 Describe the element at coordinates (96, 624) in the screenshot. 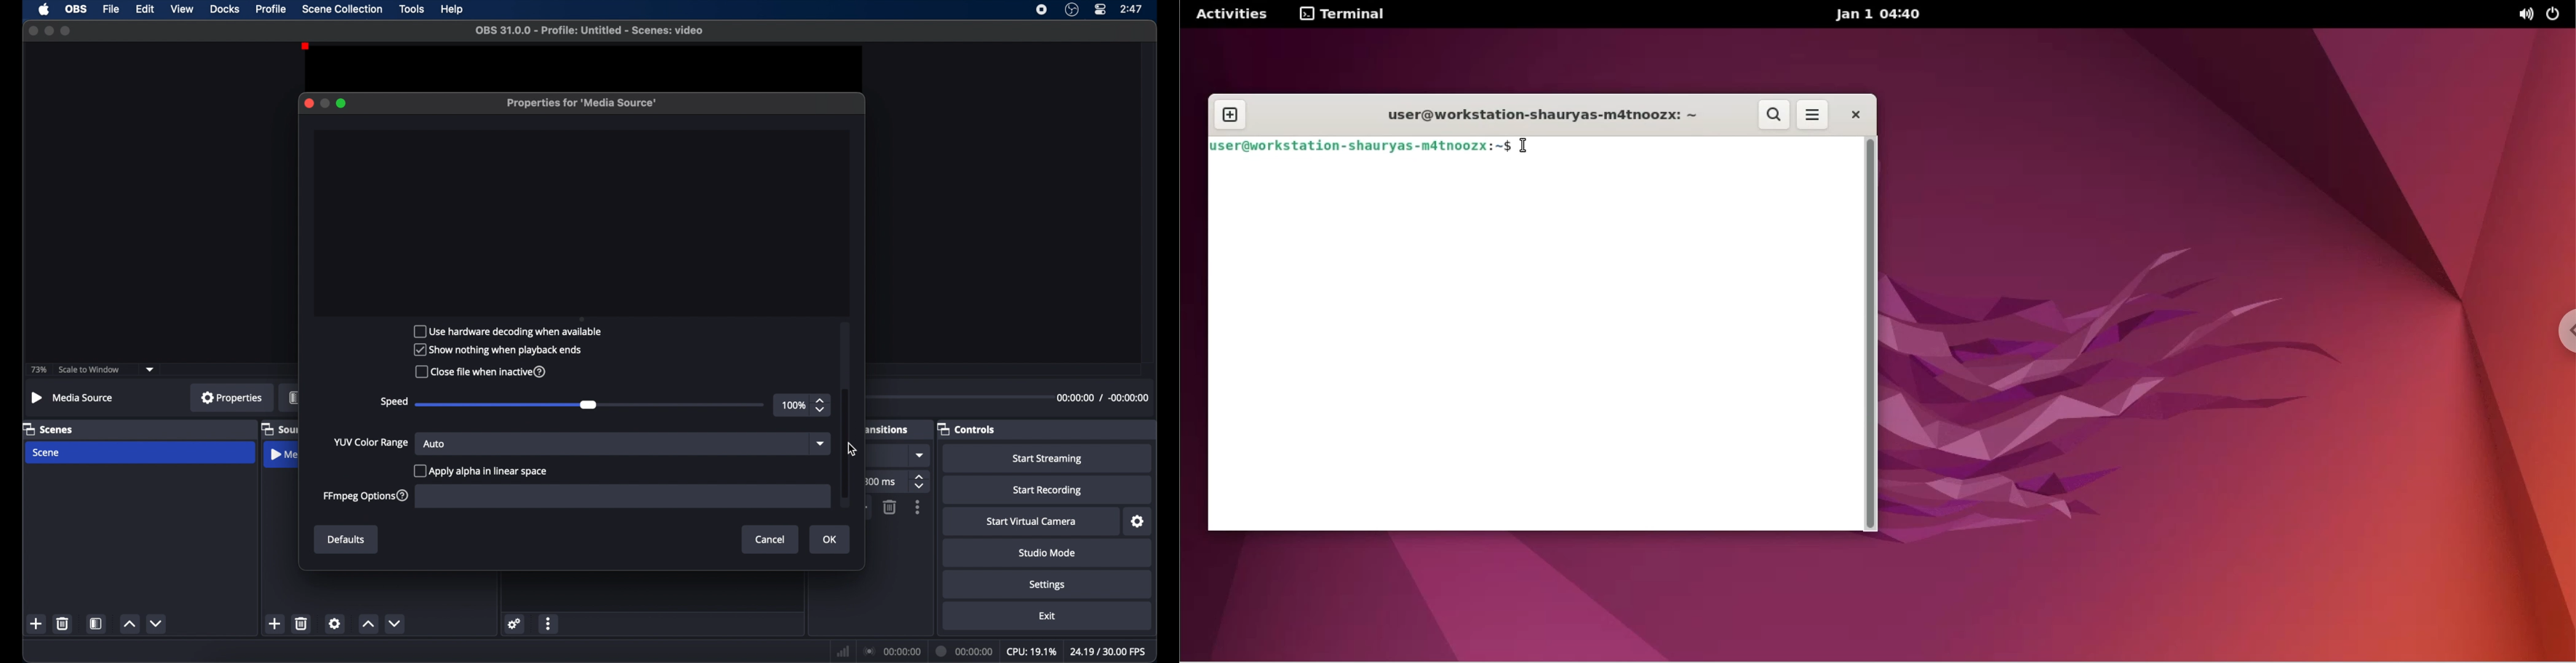

I see `scene filters` at that location.